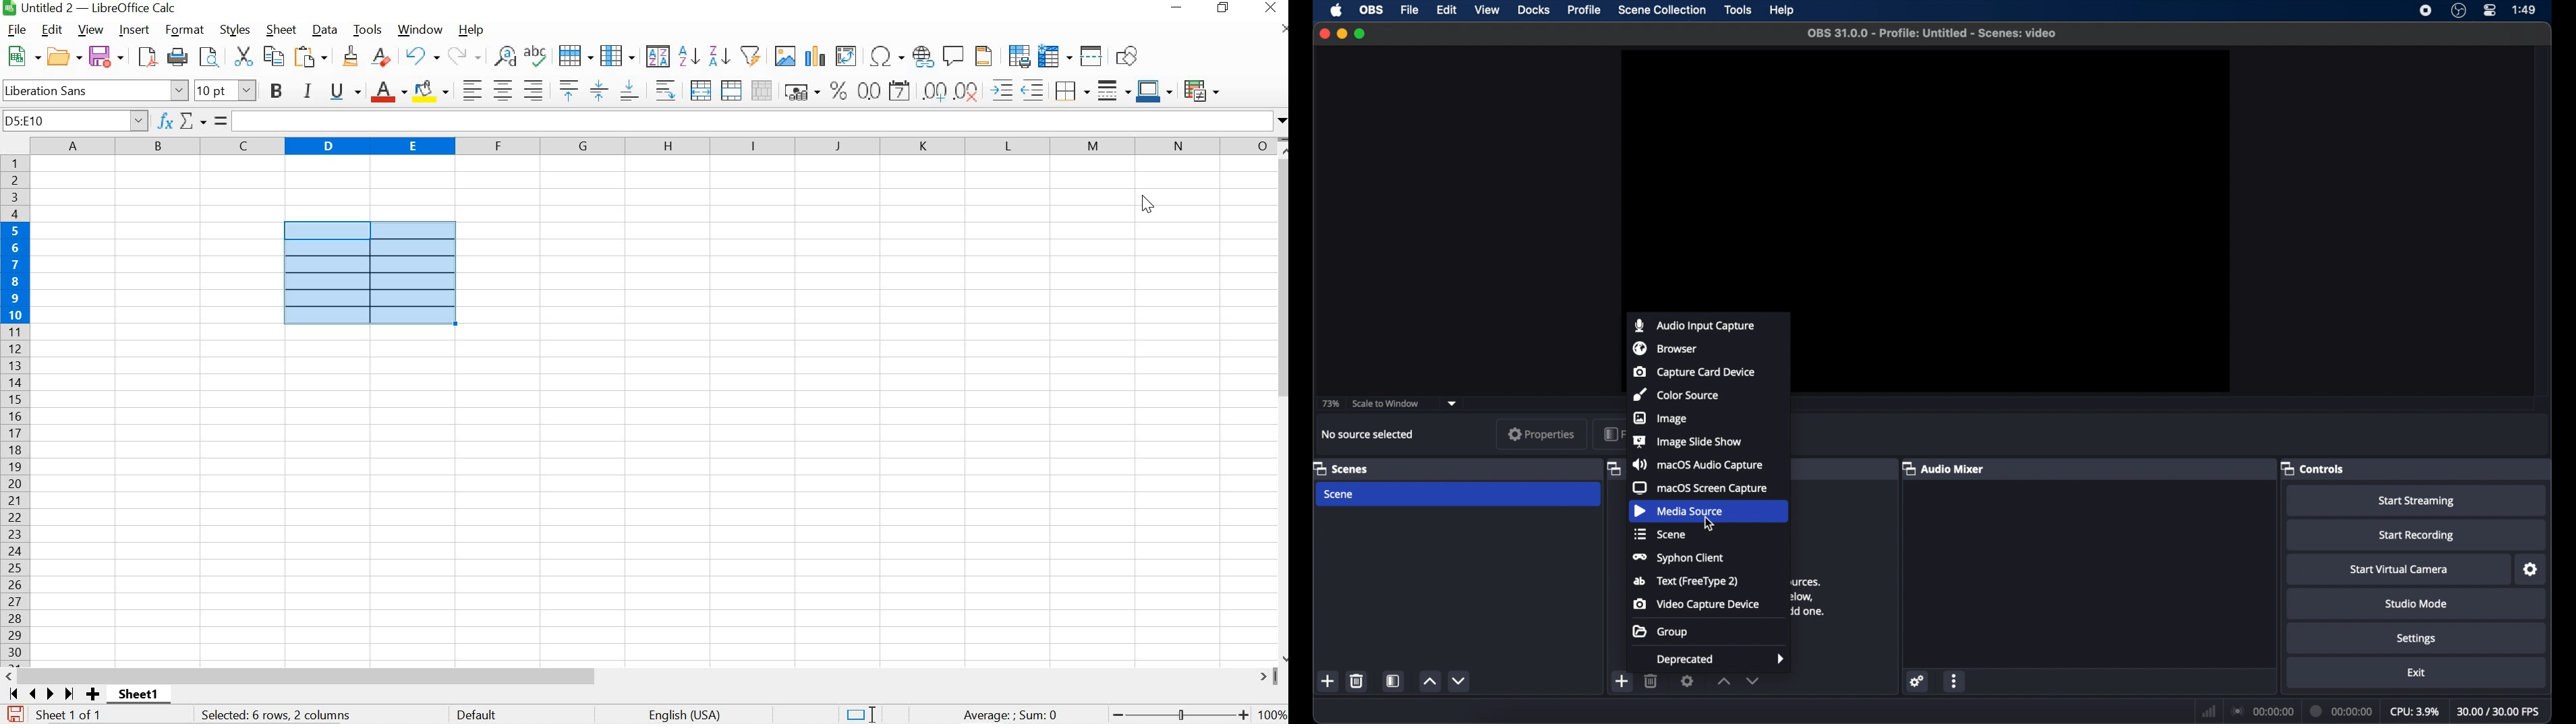 Image resolution: width=2576 pixels, height=728 pixels. Describe the element at coordinates (2417, 672) in the screenshot. I see `exit` at that location.